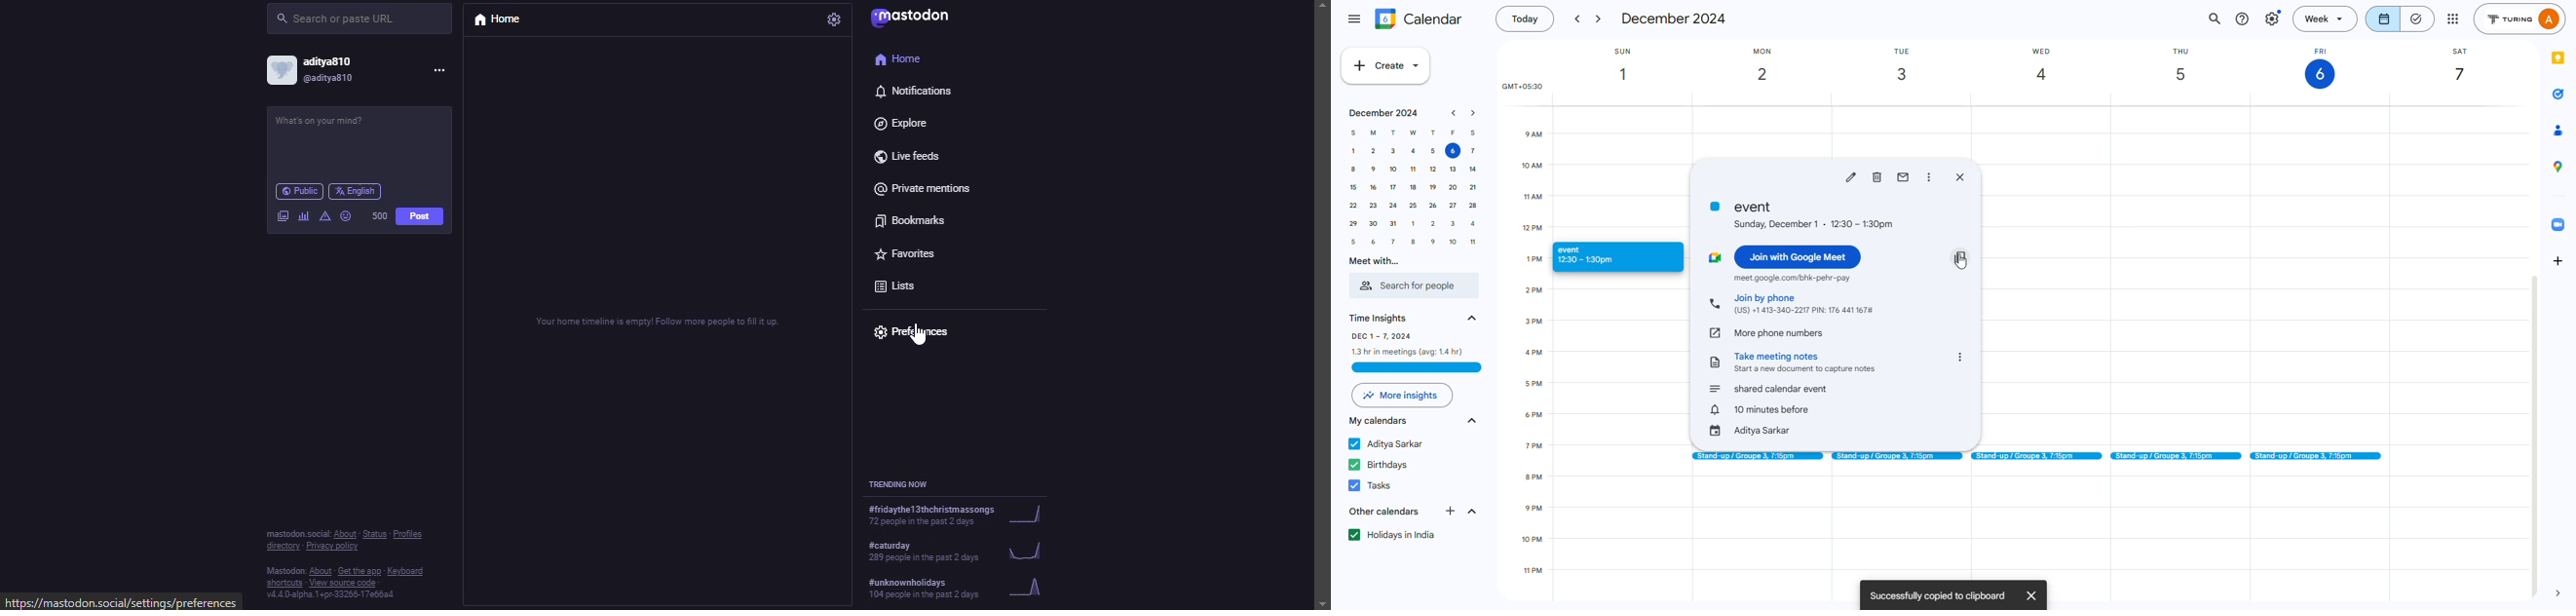  Describe the element at coordinates (1354, 151) in the screenshot. I see `1` at that location.